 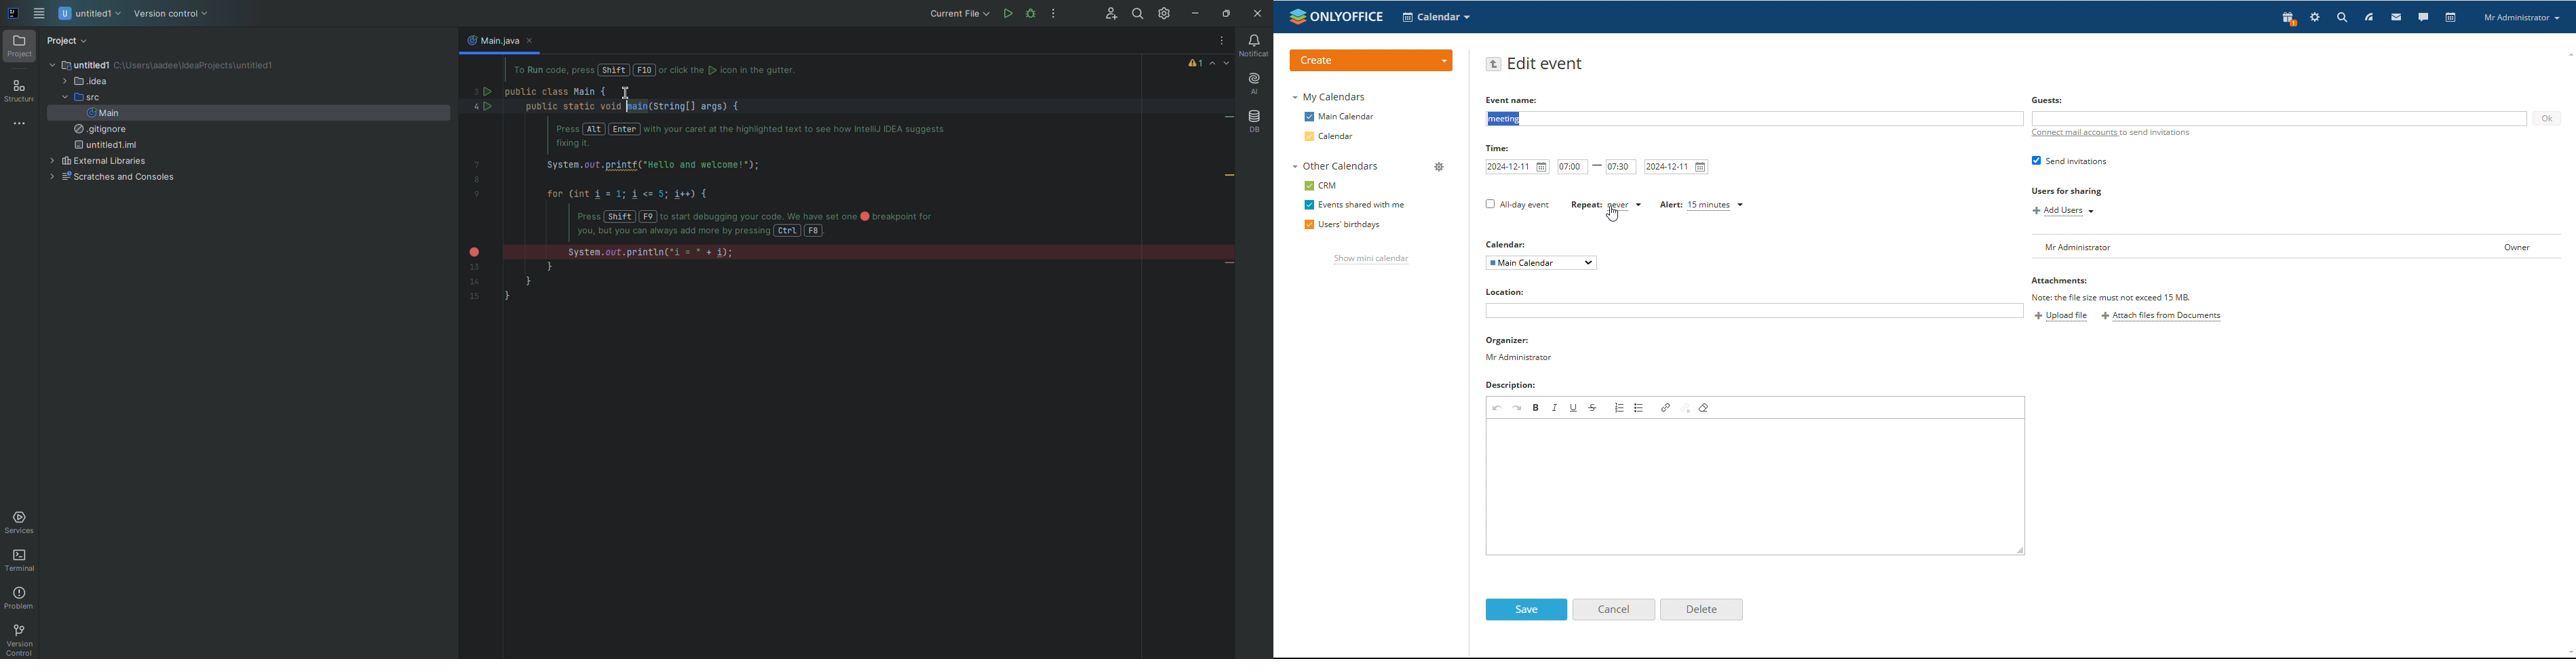 I want to click on events shared with me, so click(x=1355, y=205).